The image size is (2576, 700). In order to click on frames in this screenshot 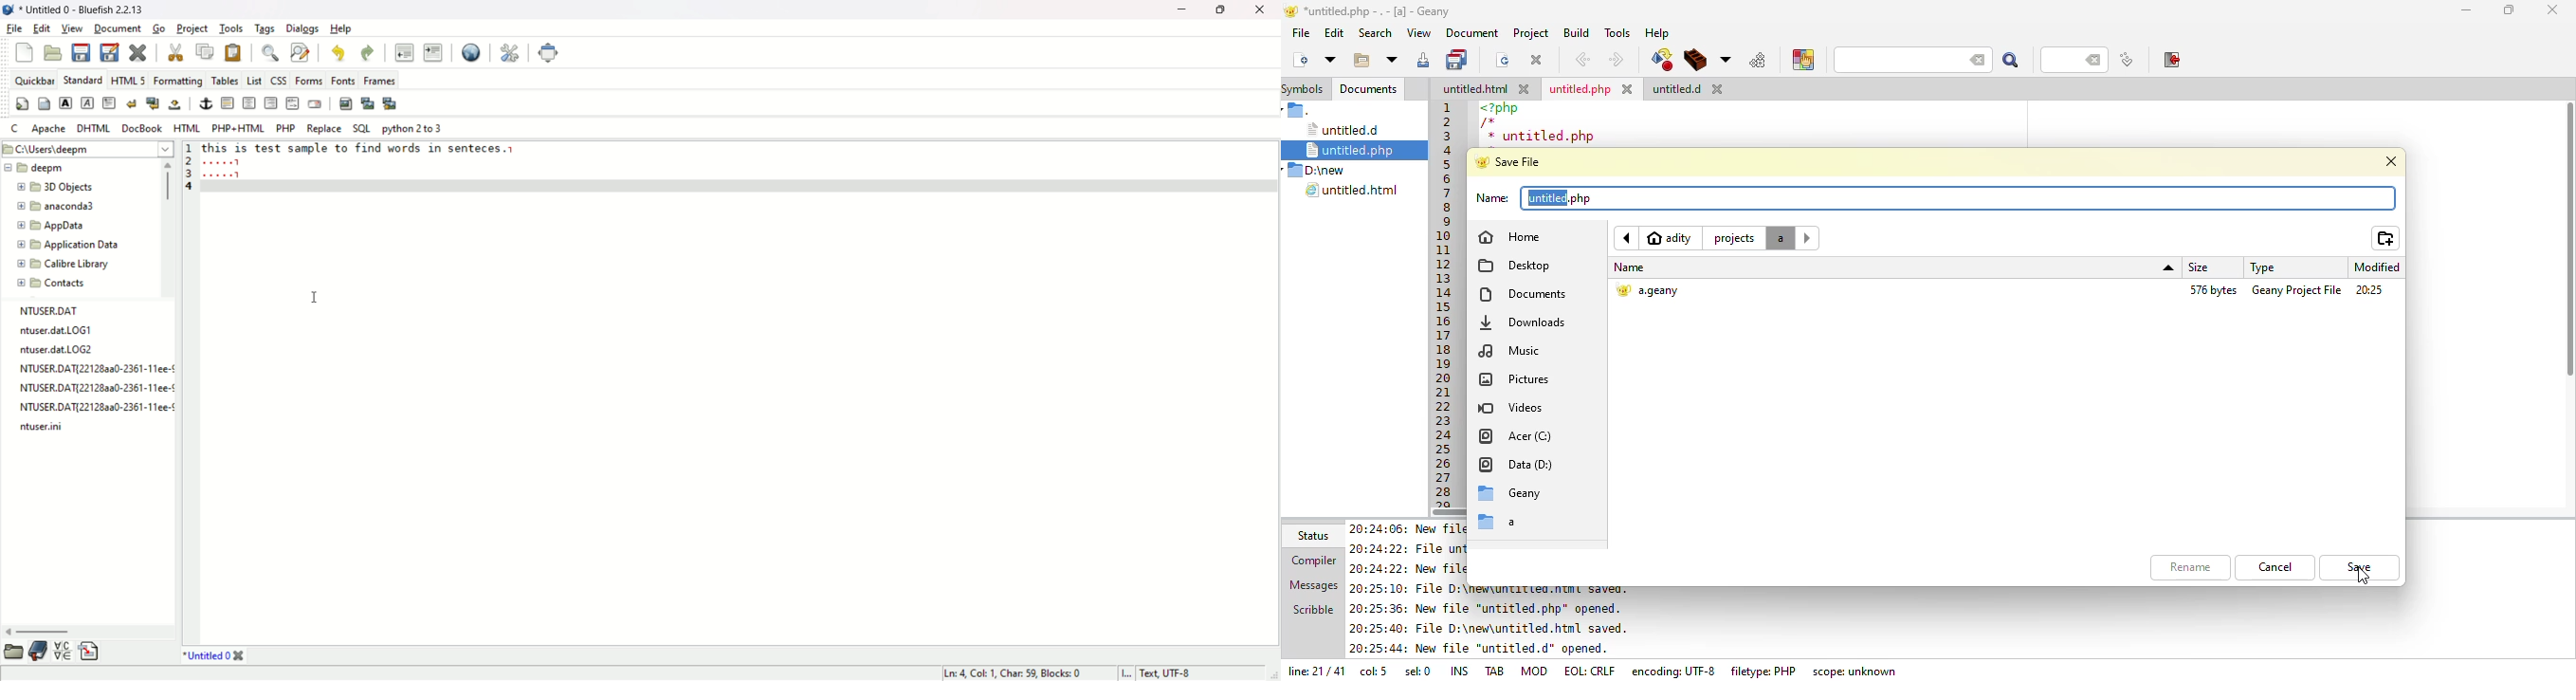, I will do `click(380, 78)`.